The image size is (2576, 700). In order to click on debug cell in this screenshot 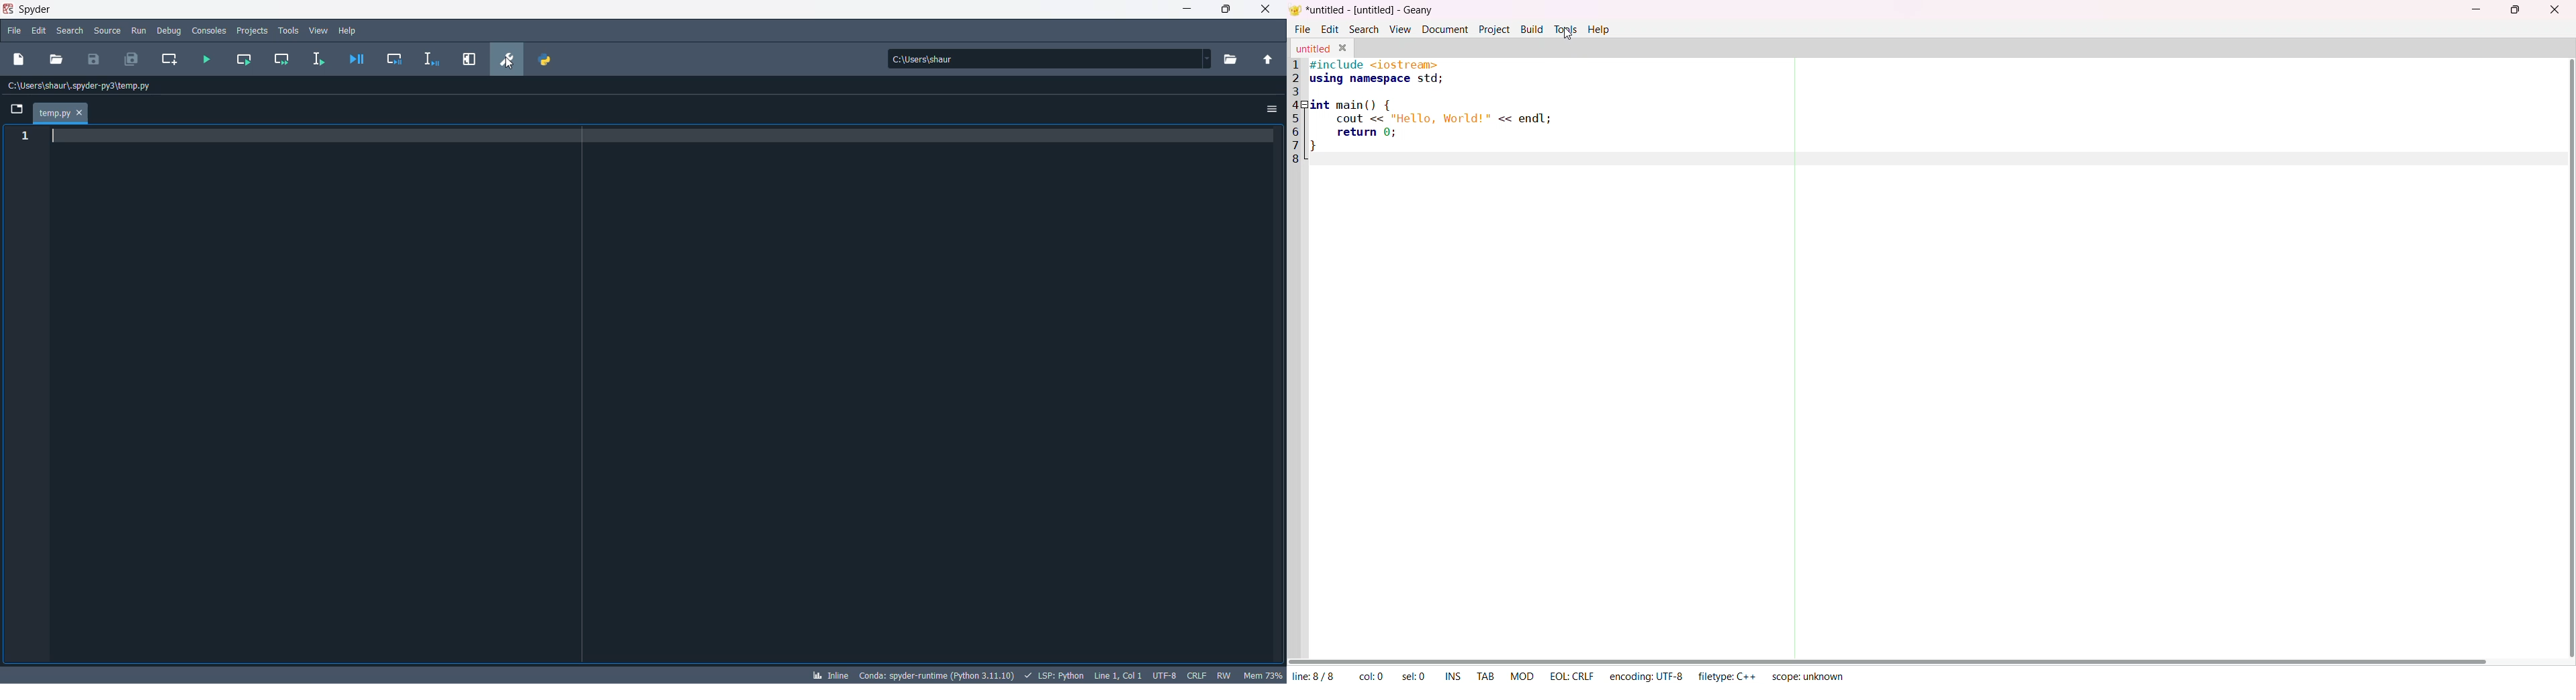, I will do `click(395, 60)`.